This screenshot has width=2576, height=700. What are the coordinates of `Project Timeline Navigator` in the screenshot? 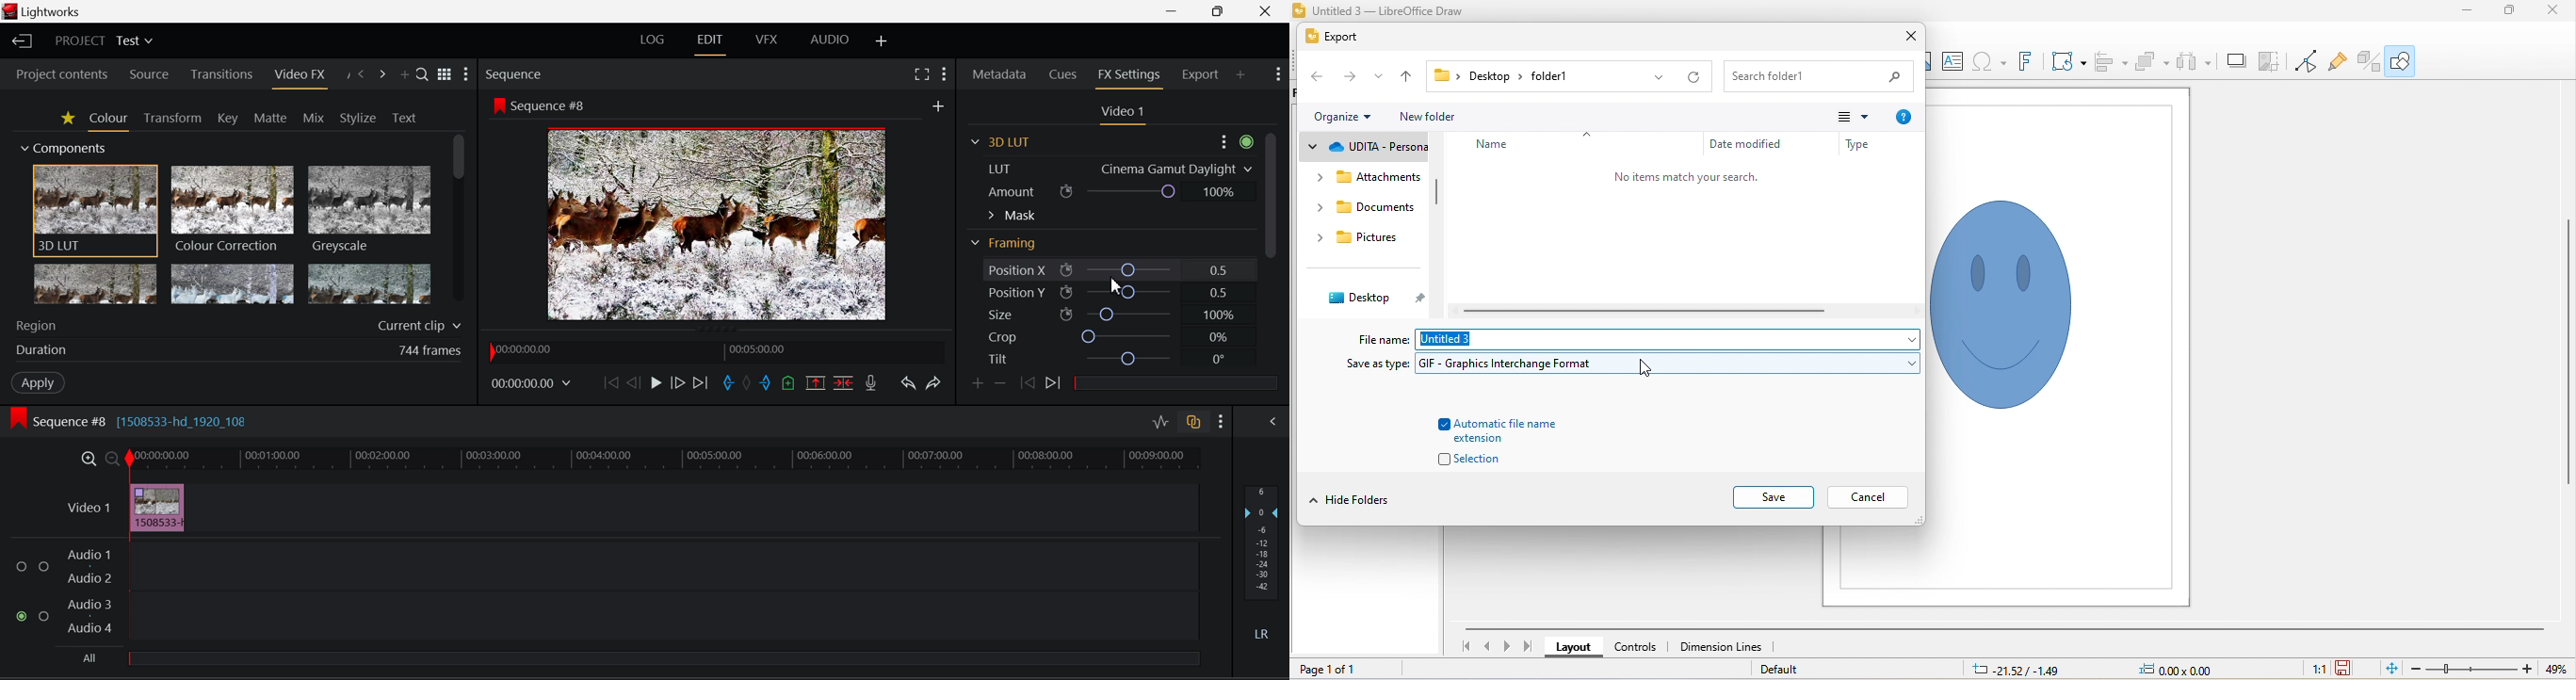 It's located at (715, 352).